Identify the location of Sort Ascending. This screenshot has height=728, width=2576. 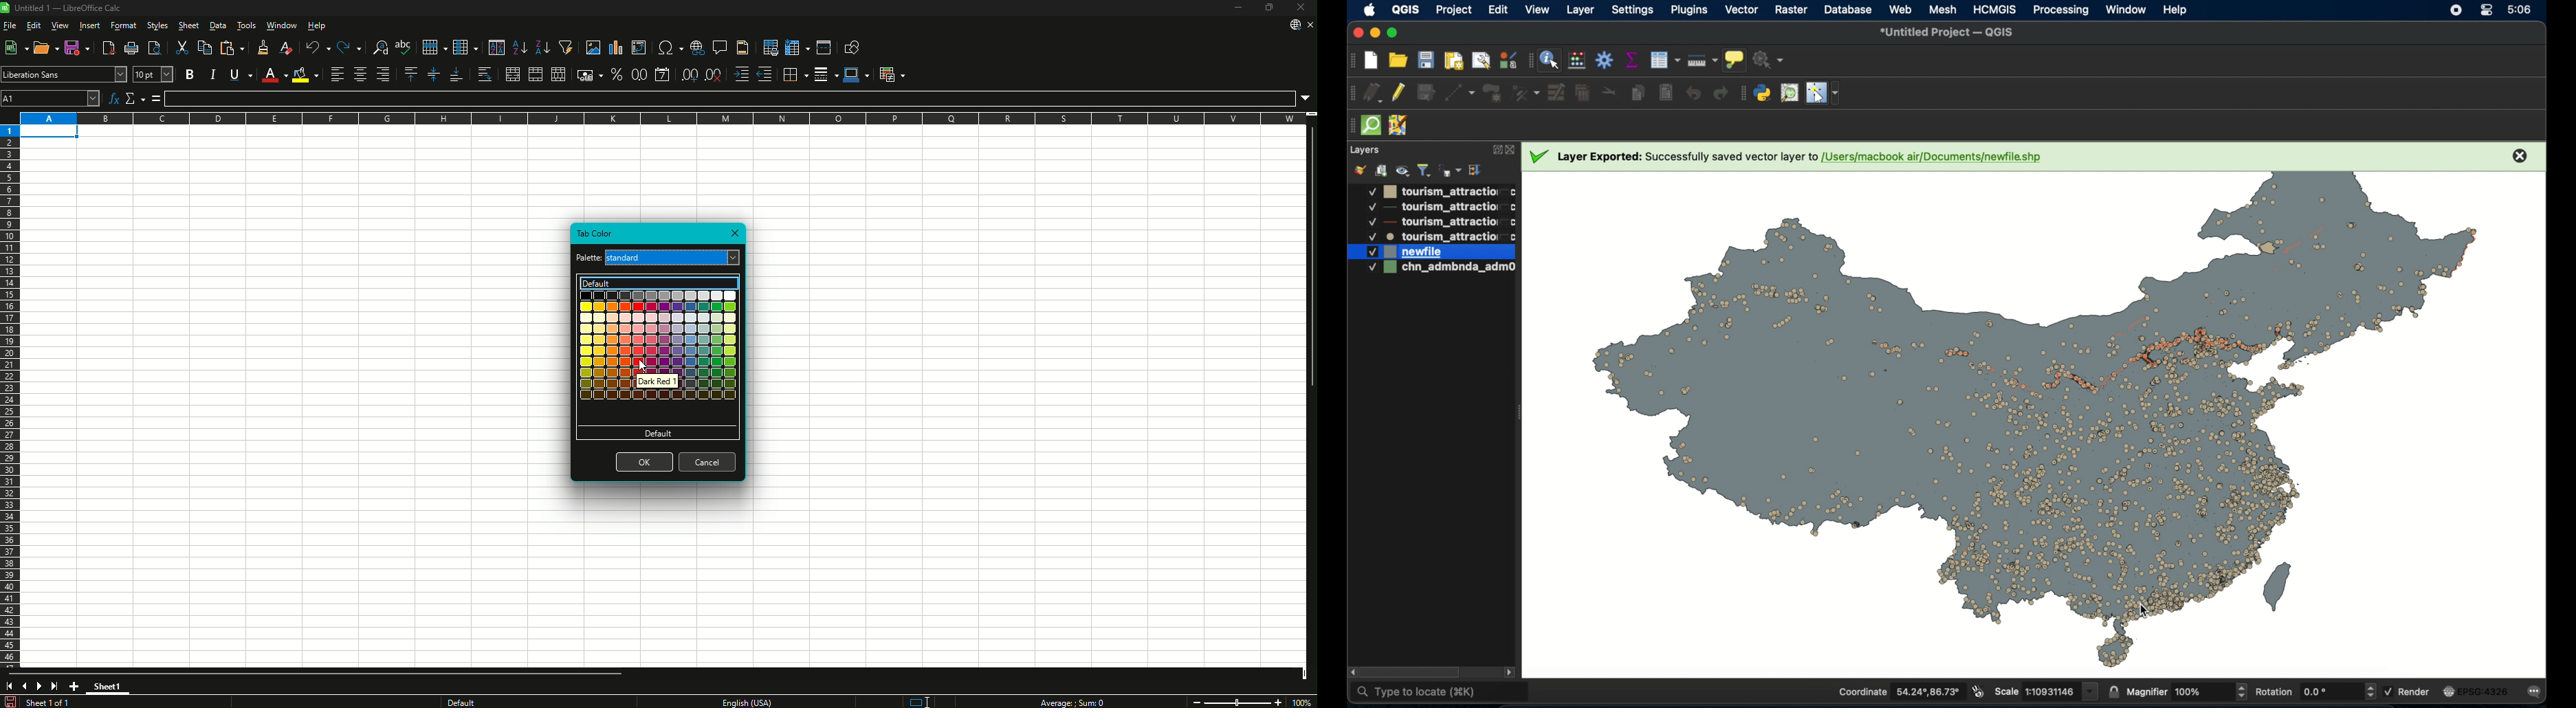
(520, 47).